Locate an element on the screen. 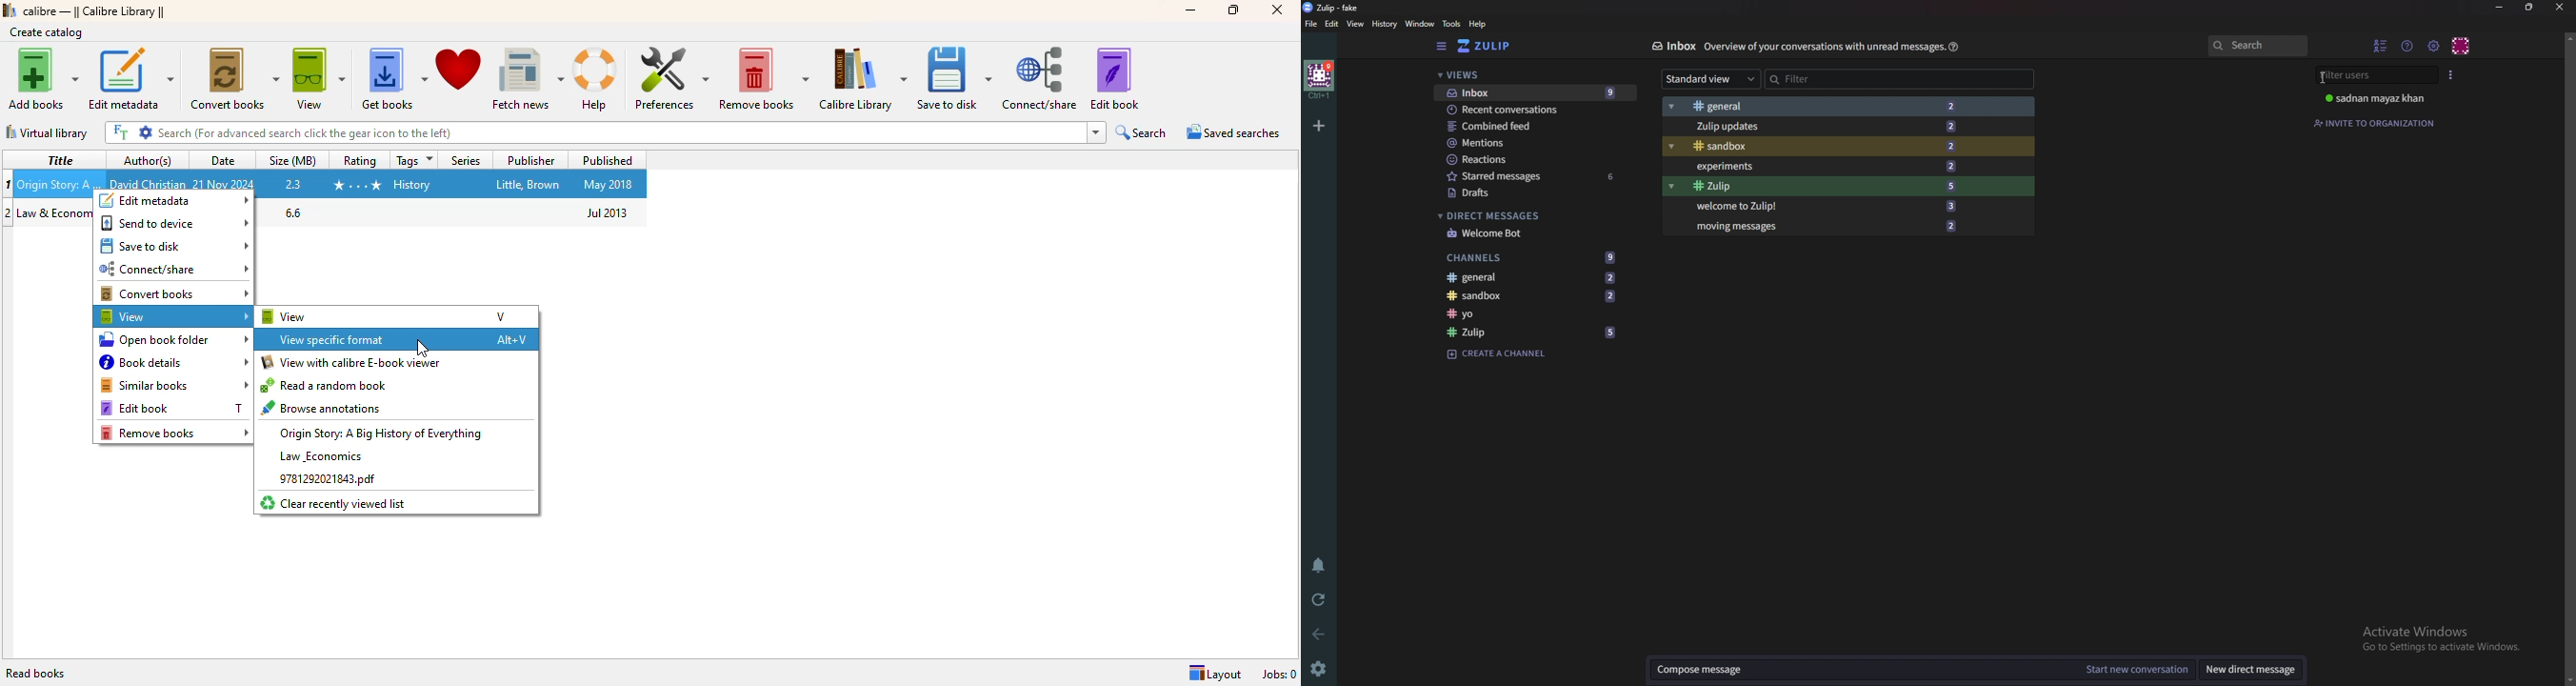  main menu is located at coordinates (2436, 48).